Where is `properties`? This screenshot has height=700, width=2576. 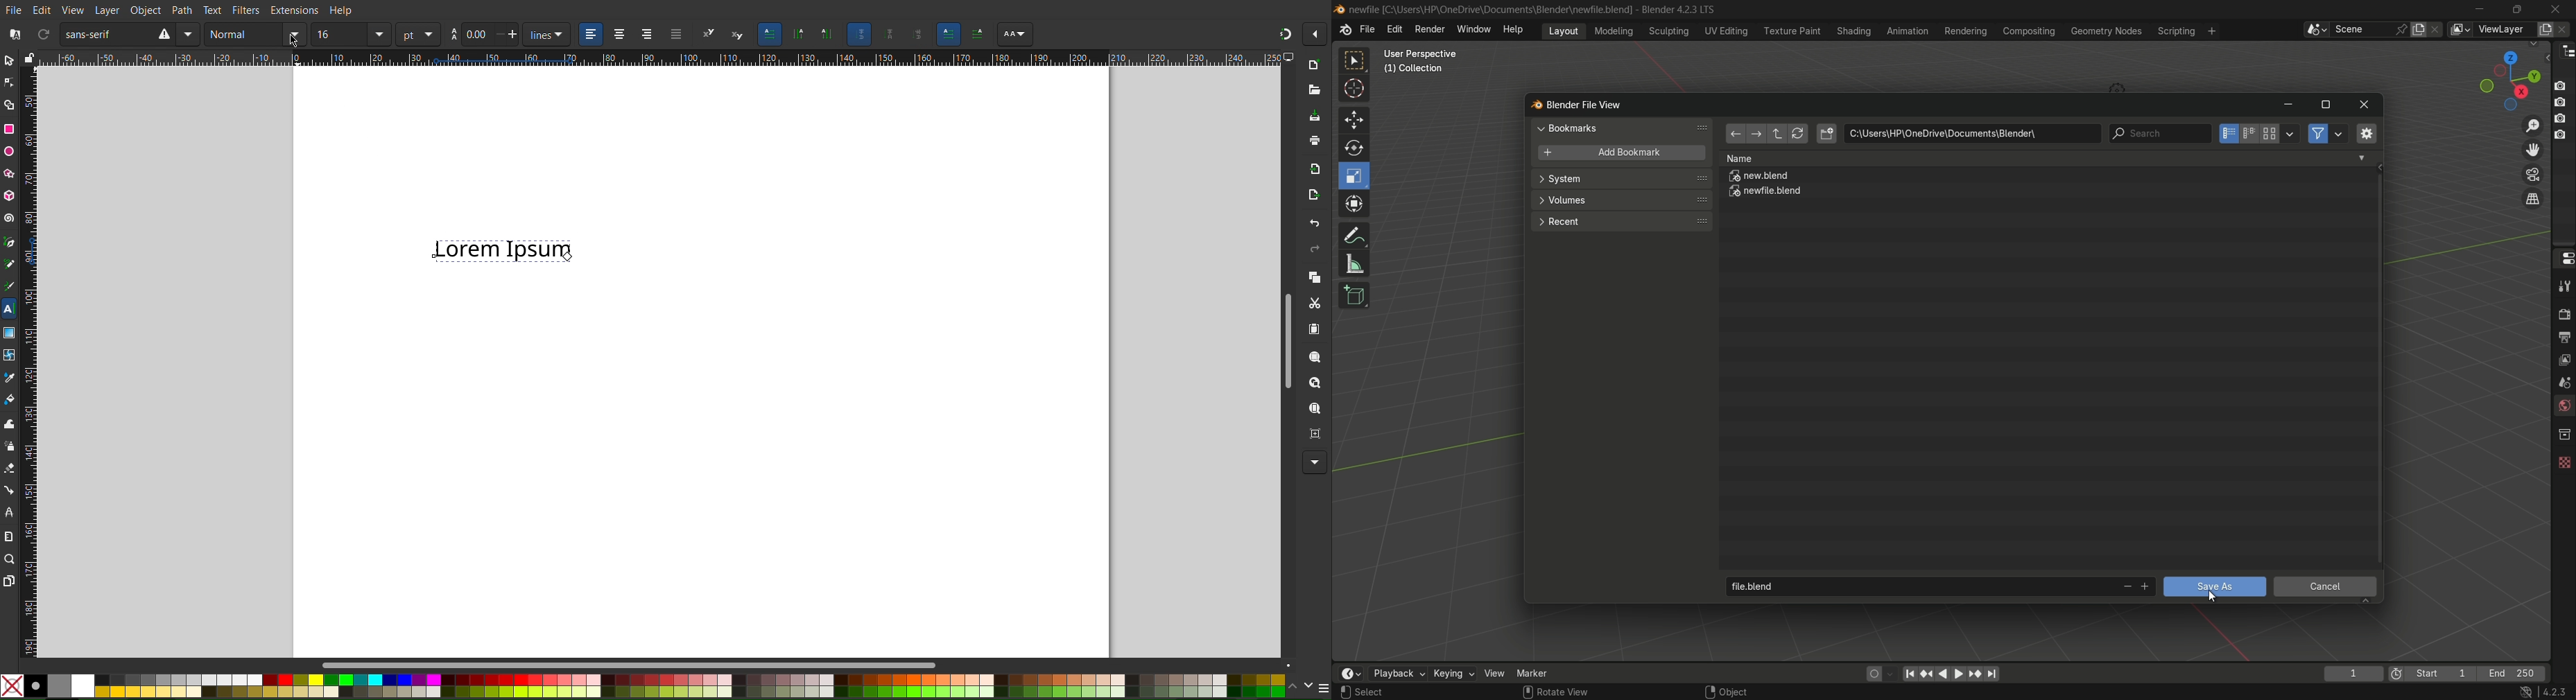
properties is located at coordinates (2563, 257).